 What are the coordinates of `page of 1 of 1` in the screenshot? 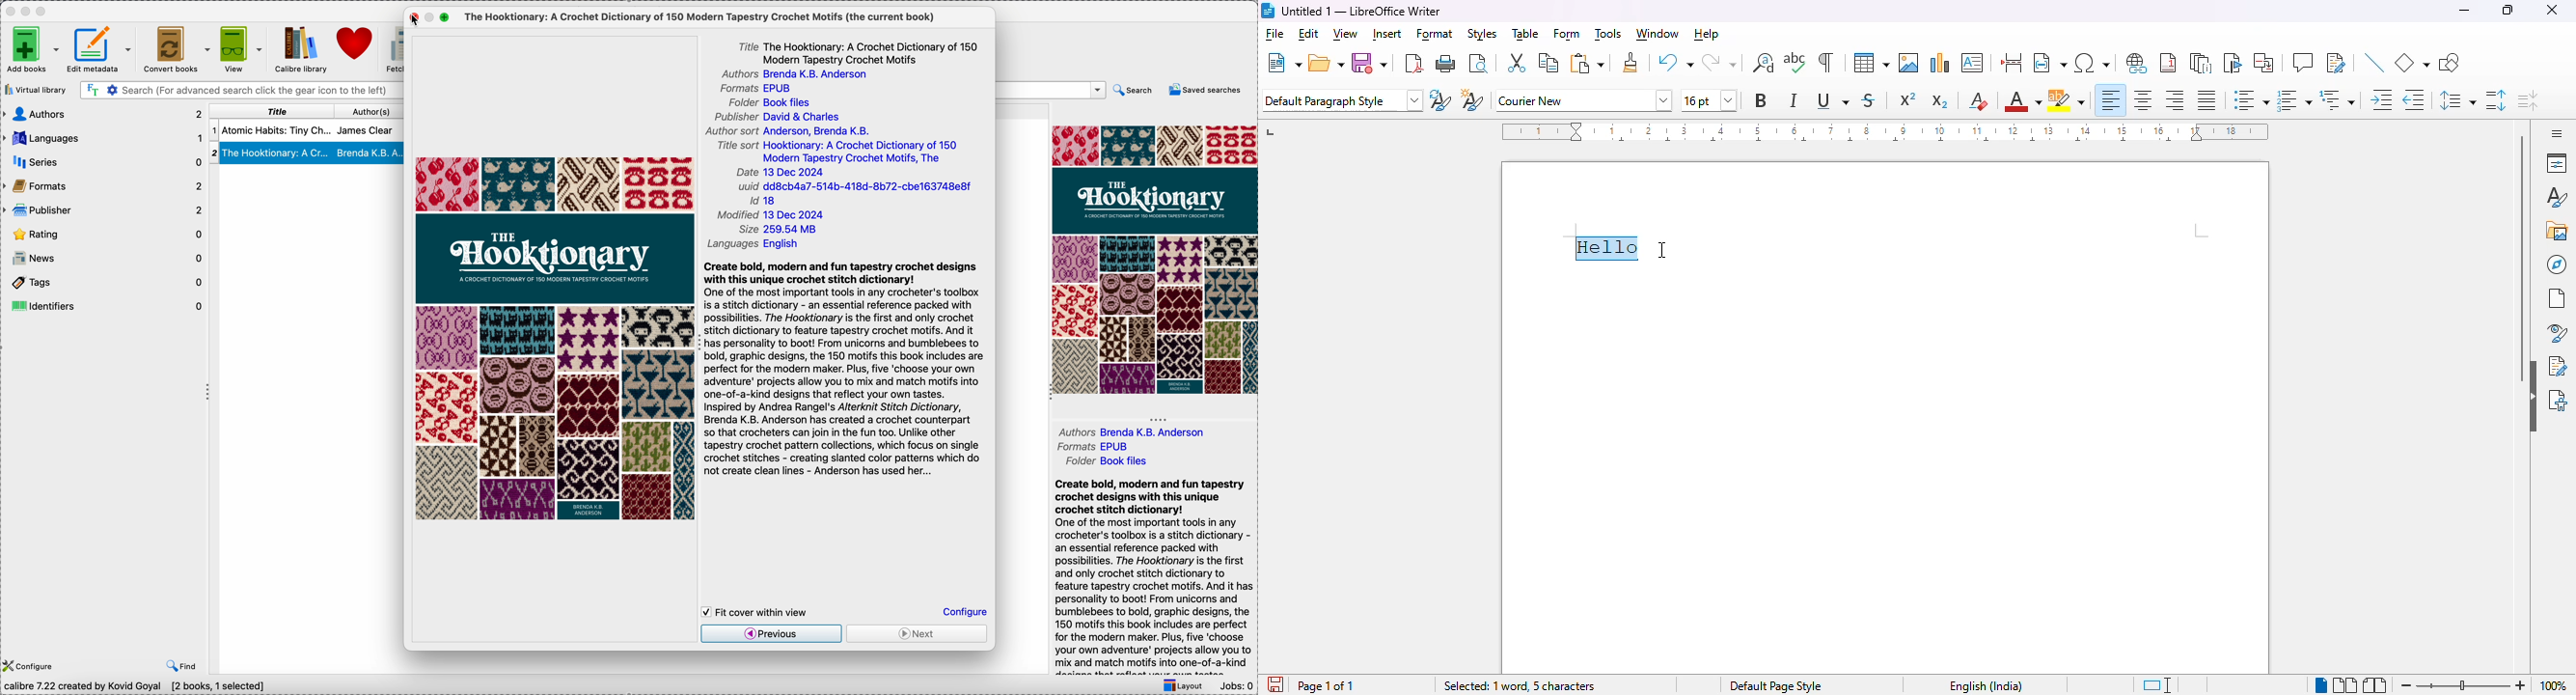 It's located at (1327, 685).